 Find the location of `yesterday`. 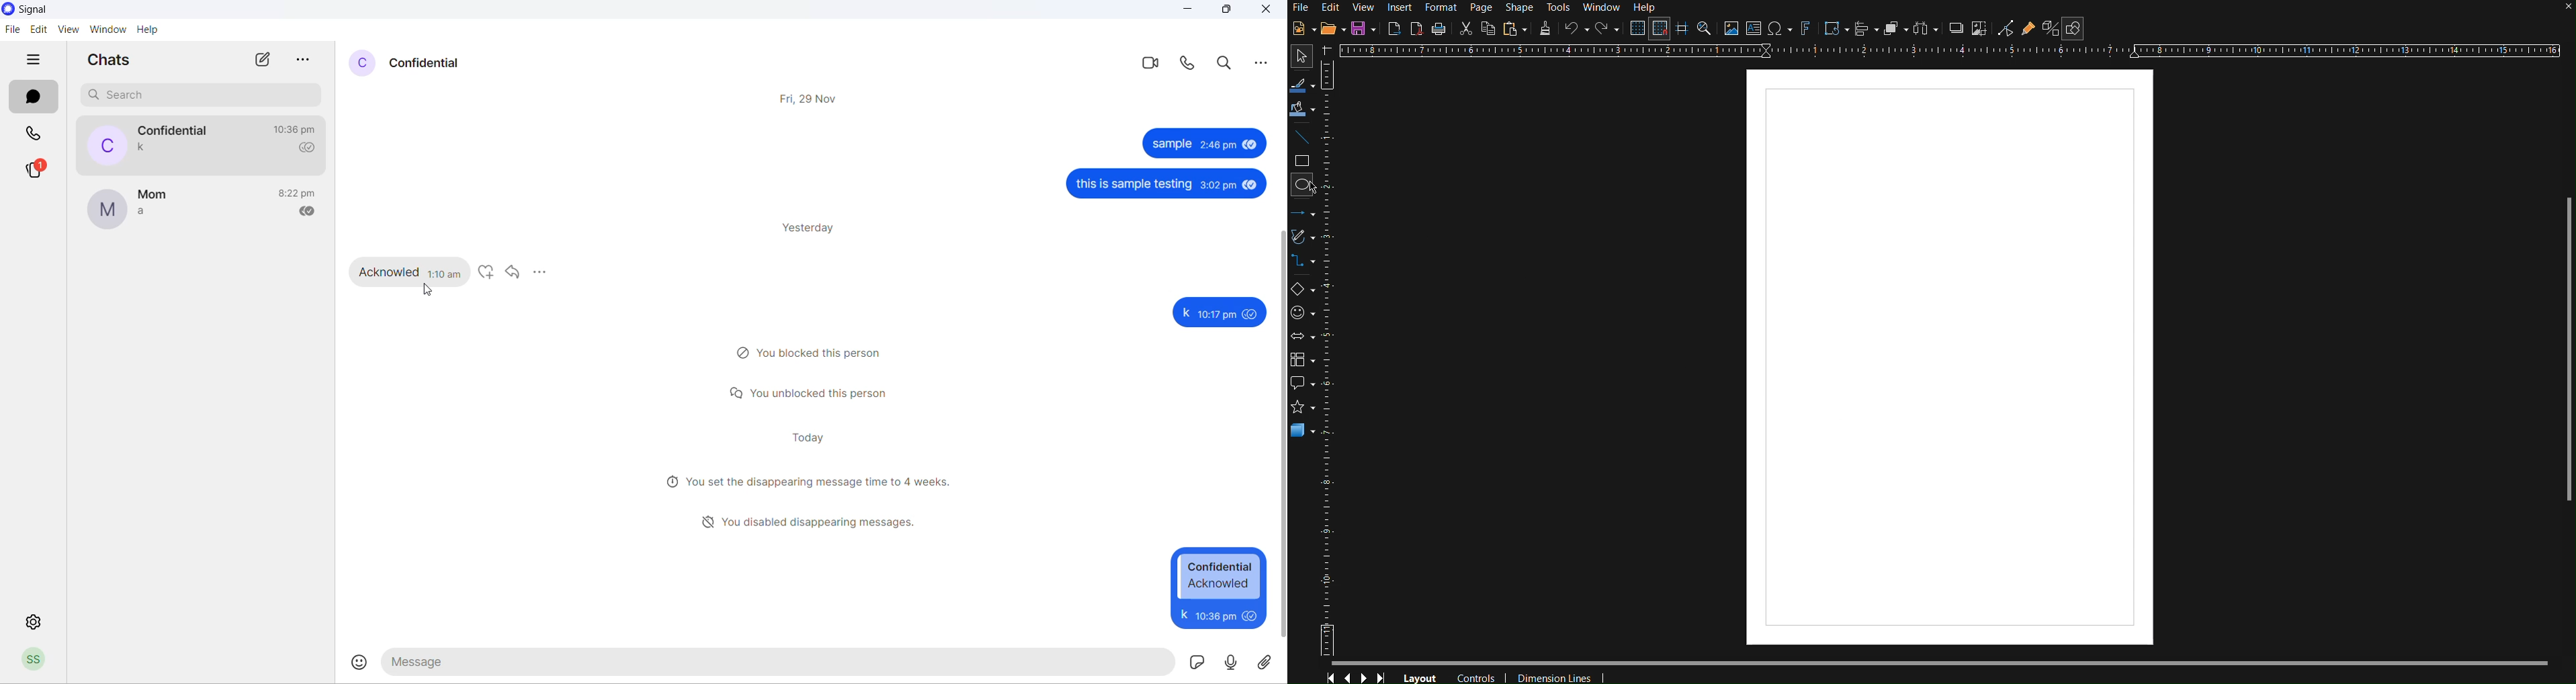

yesterday is located at coordinates (815, 229).